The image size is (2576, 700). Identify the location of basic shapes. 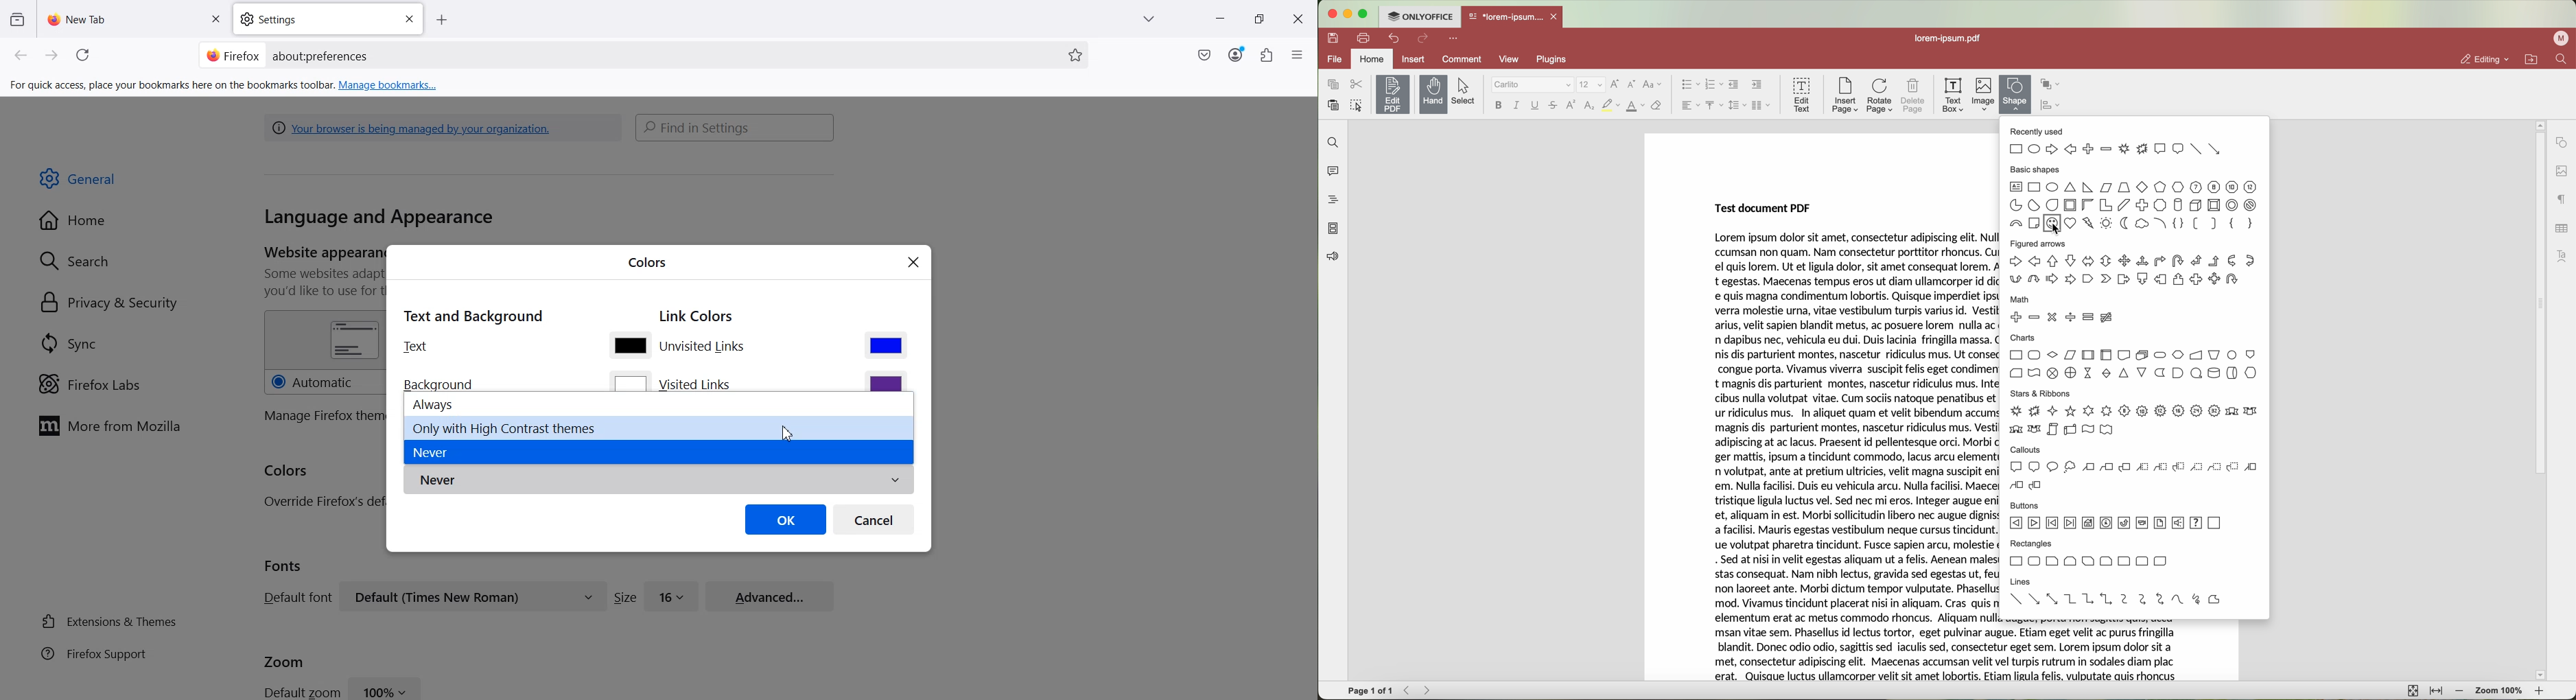
(2024, 224).